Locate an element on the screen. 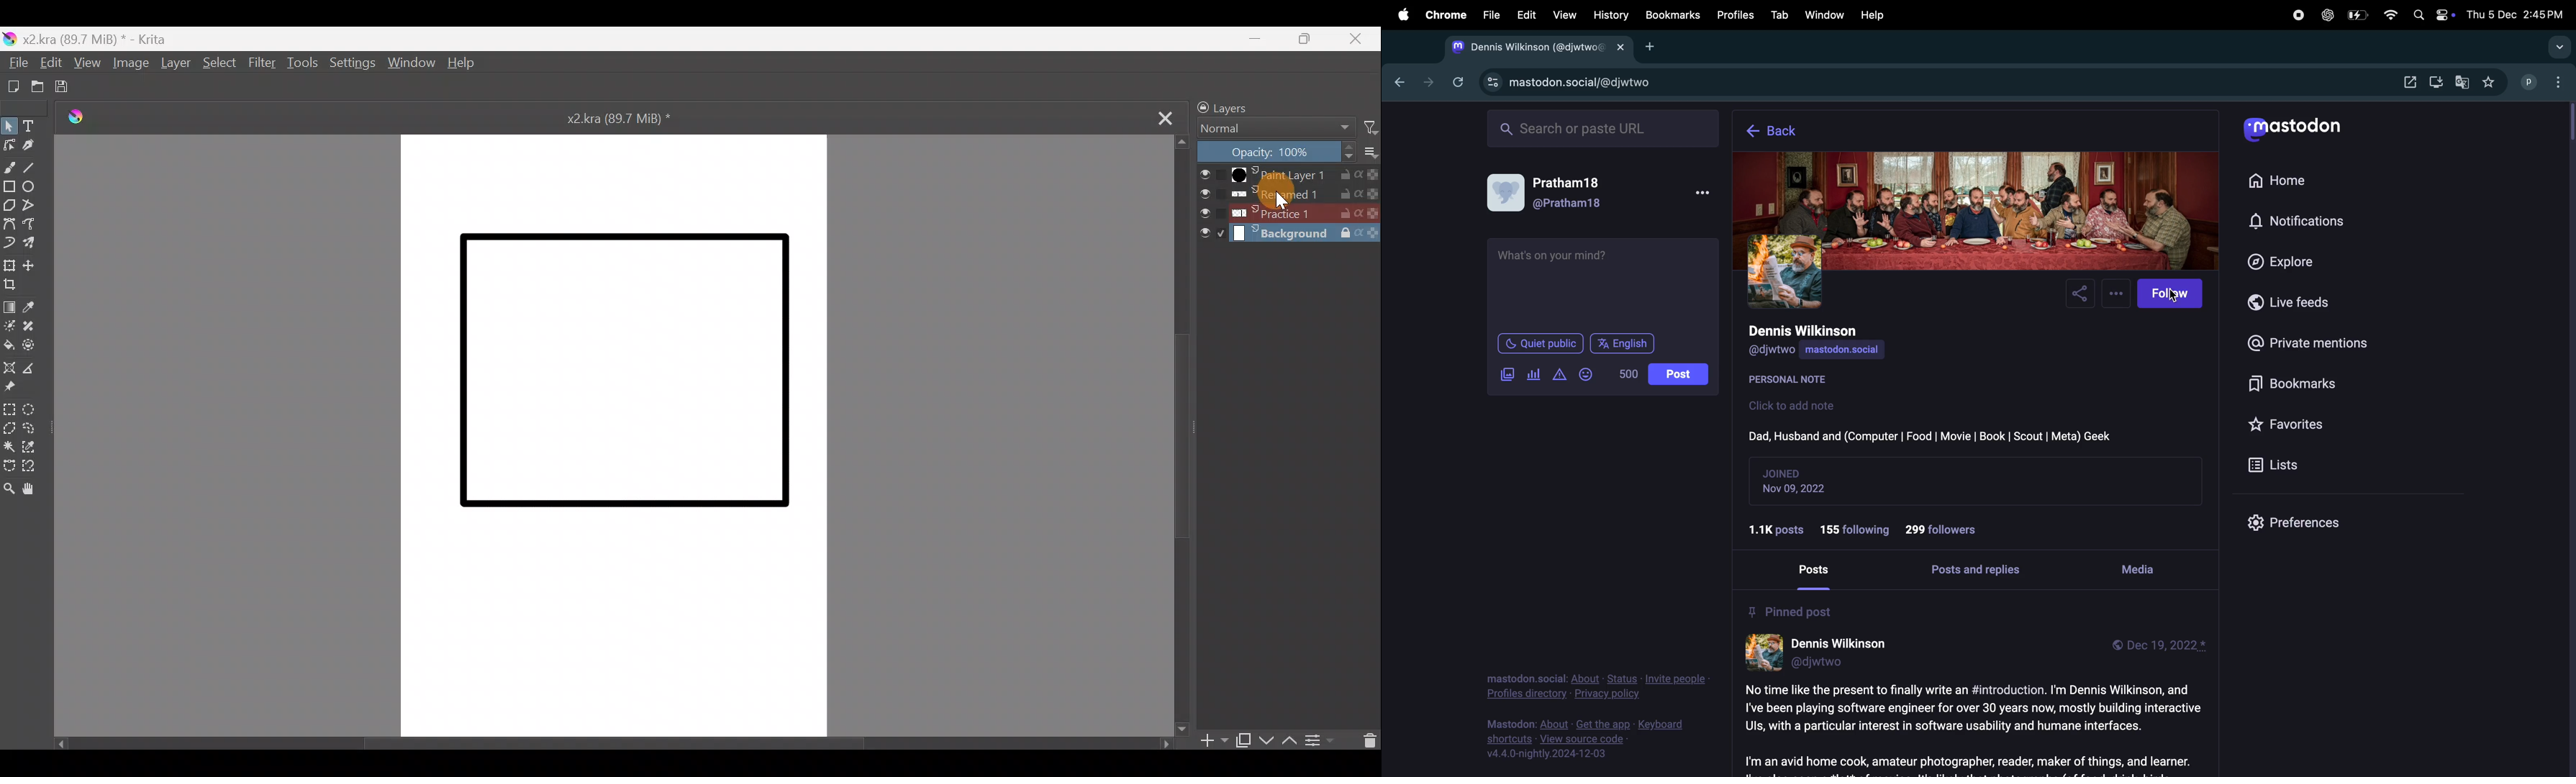 This screenshot has width=2576, height=784. Window is located at coordinates (412, 63).